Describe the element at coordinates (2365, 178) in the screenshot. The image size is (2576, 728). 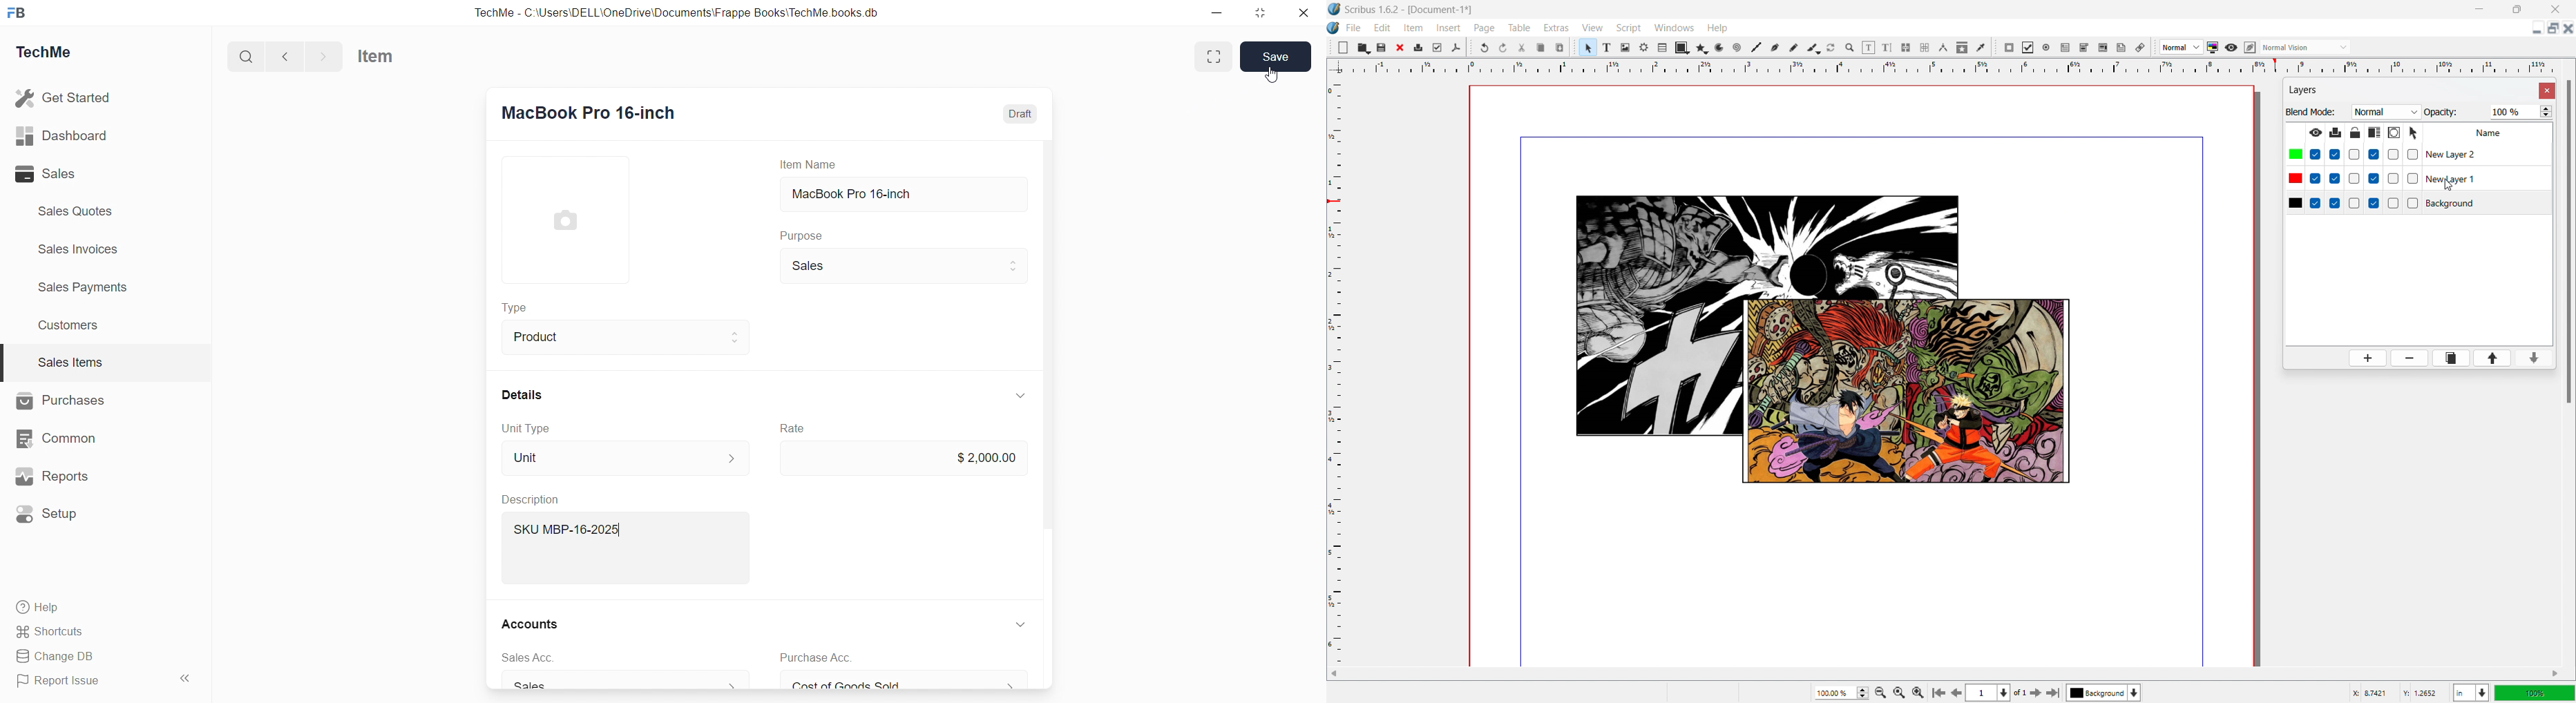
I see `checkboxes` at that location.